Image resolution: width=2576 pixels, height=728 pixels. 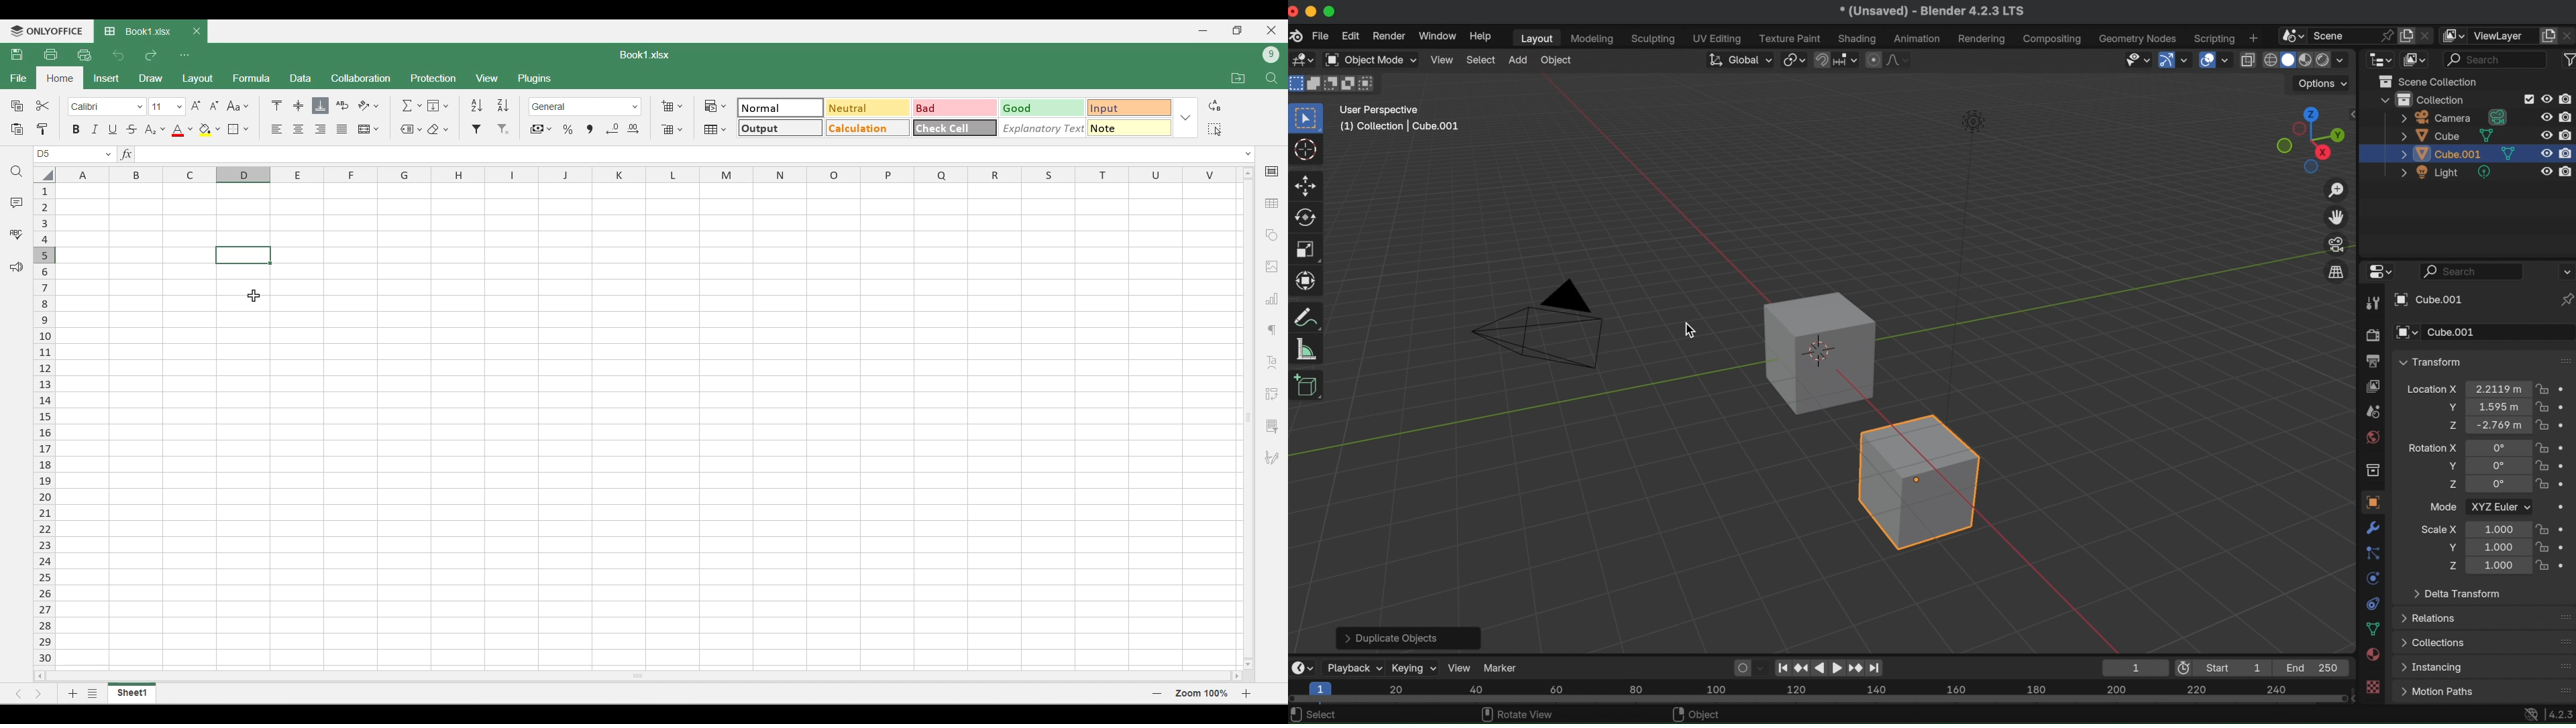 What do you see at coordinates (39, 693) in the screenshot?
I see `Next` at bounding box center [39, 693].